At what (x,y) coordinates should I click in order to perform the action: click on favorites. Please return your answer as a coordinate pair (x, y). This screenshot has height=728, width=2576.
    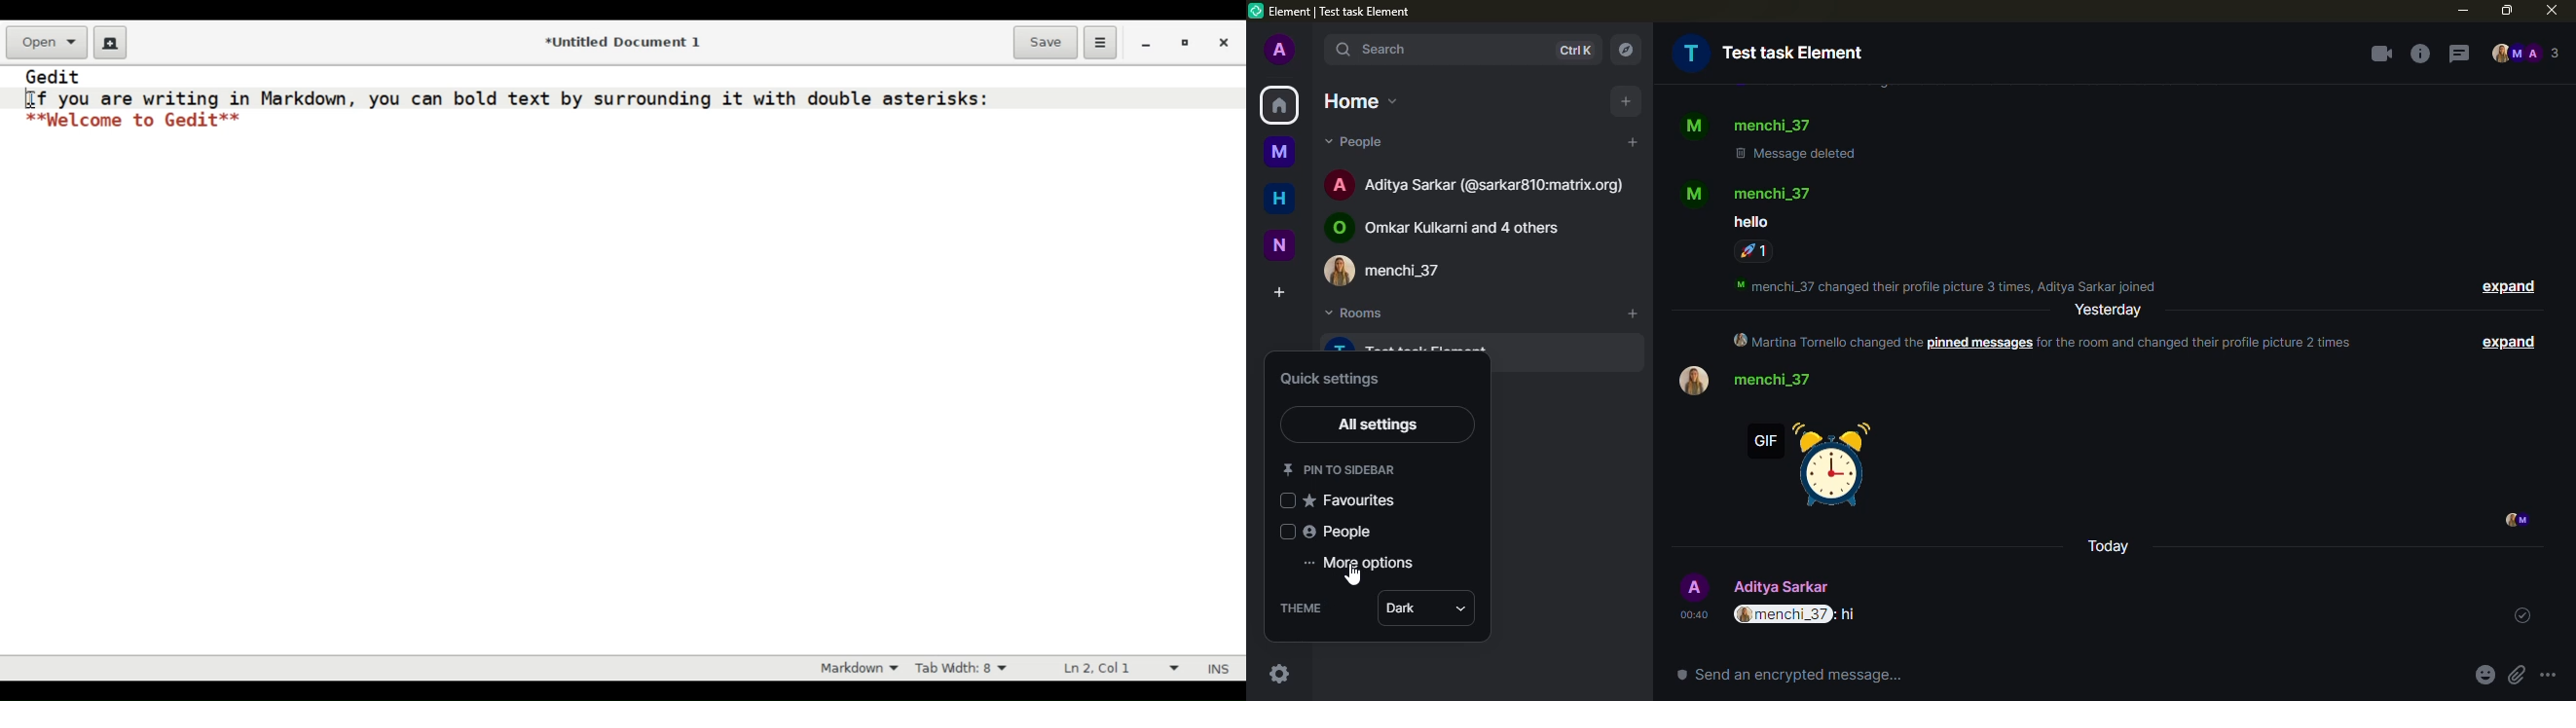
    Looking at the image, I should click on (1356, 501).